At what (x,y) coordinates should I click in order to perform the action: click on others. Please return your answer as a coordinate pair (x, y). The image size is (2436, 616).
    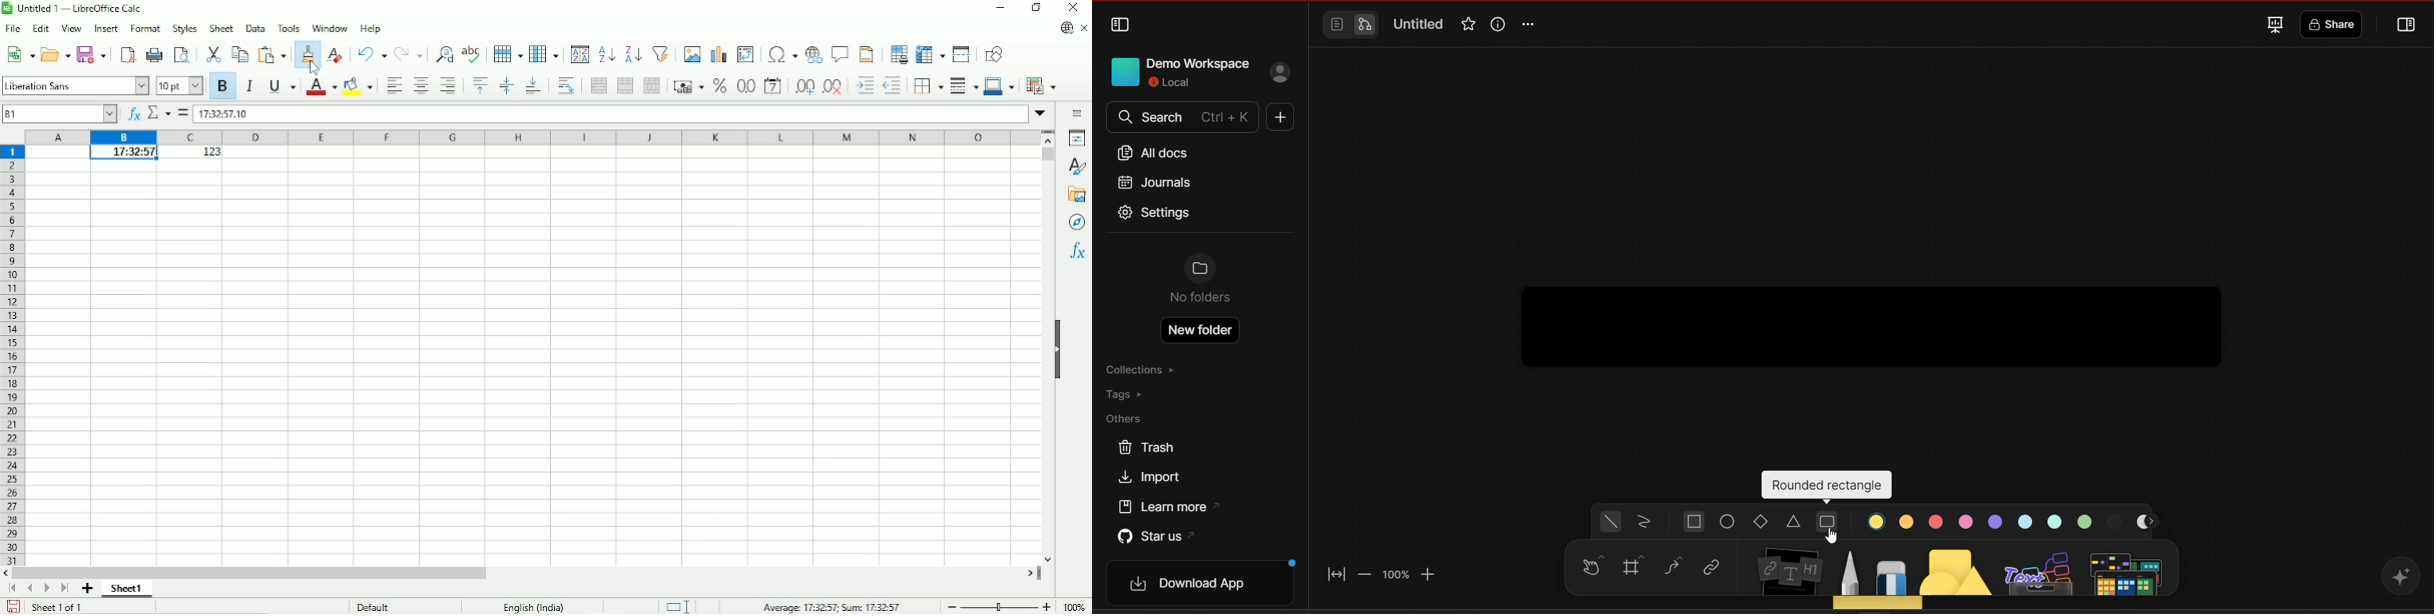
    Looking at the image, I should click on (2041, 571).